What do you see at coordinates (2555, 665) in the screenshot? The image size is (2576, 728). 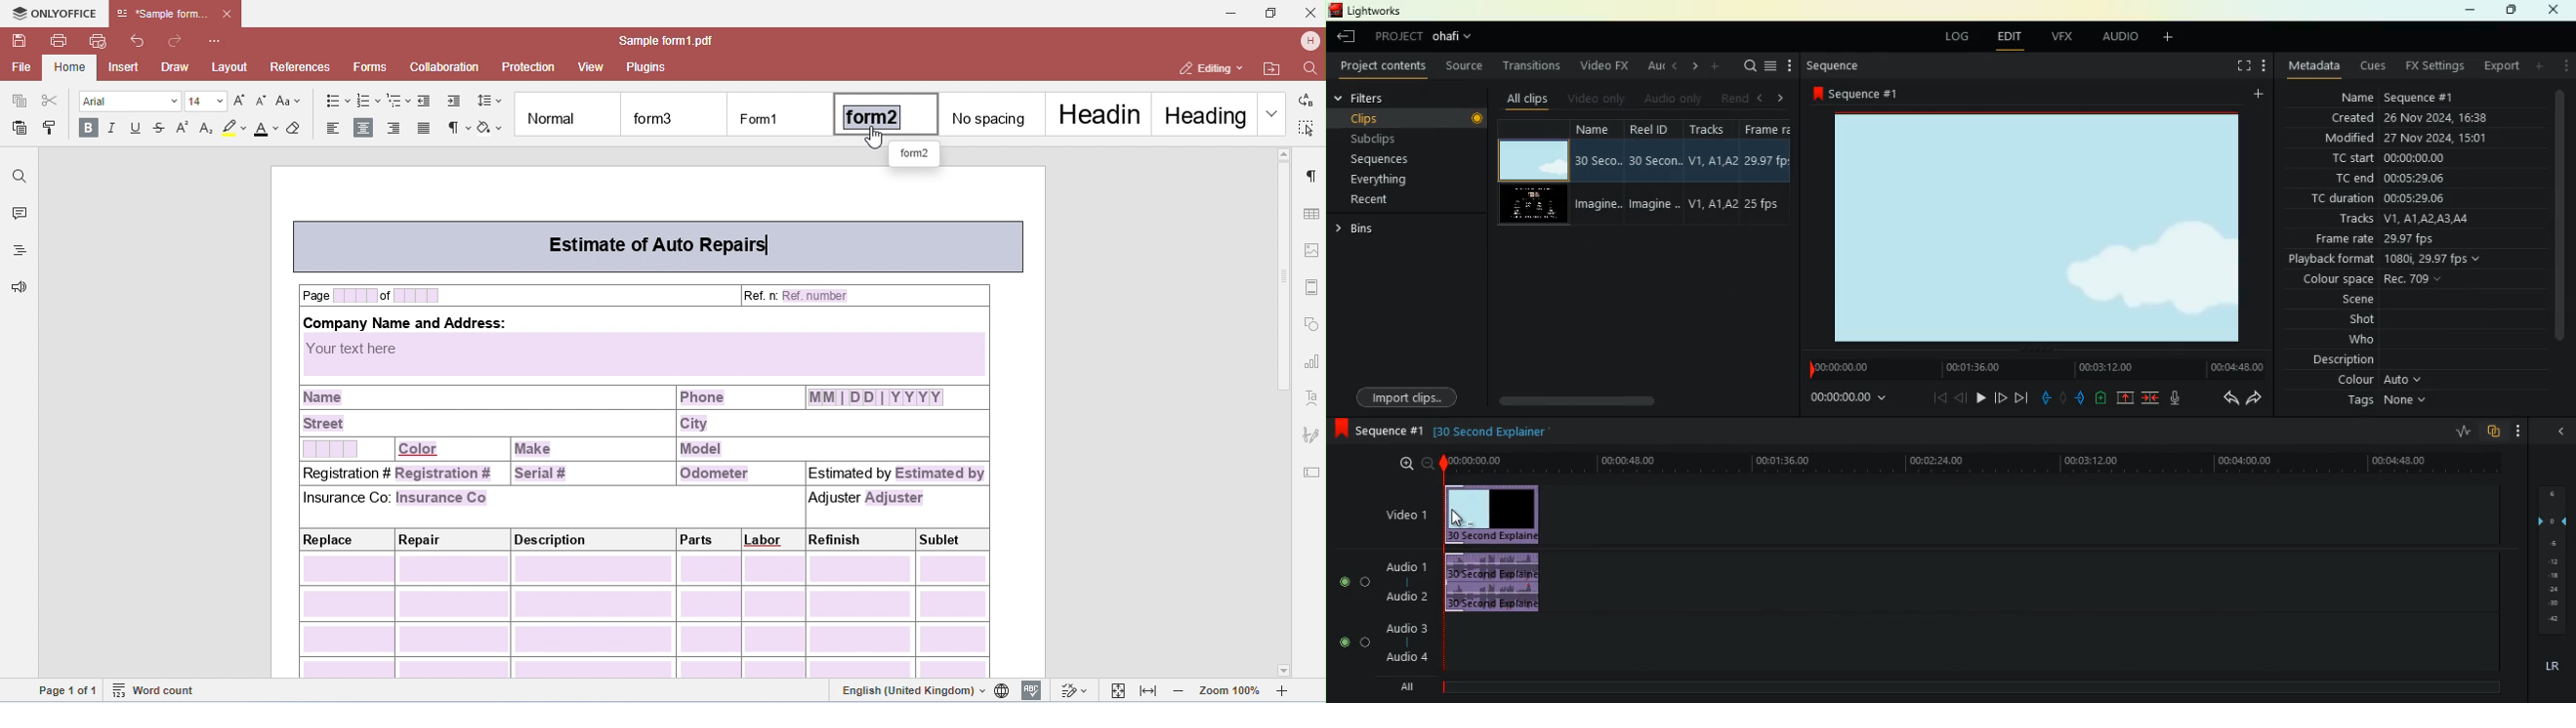 I see `LR` at bounding box center [2555, 665].